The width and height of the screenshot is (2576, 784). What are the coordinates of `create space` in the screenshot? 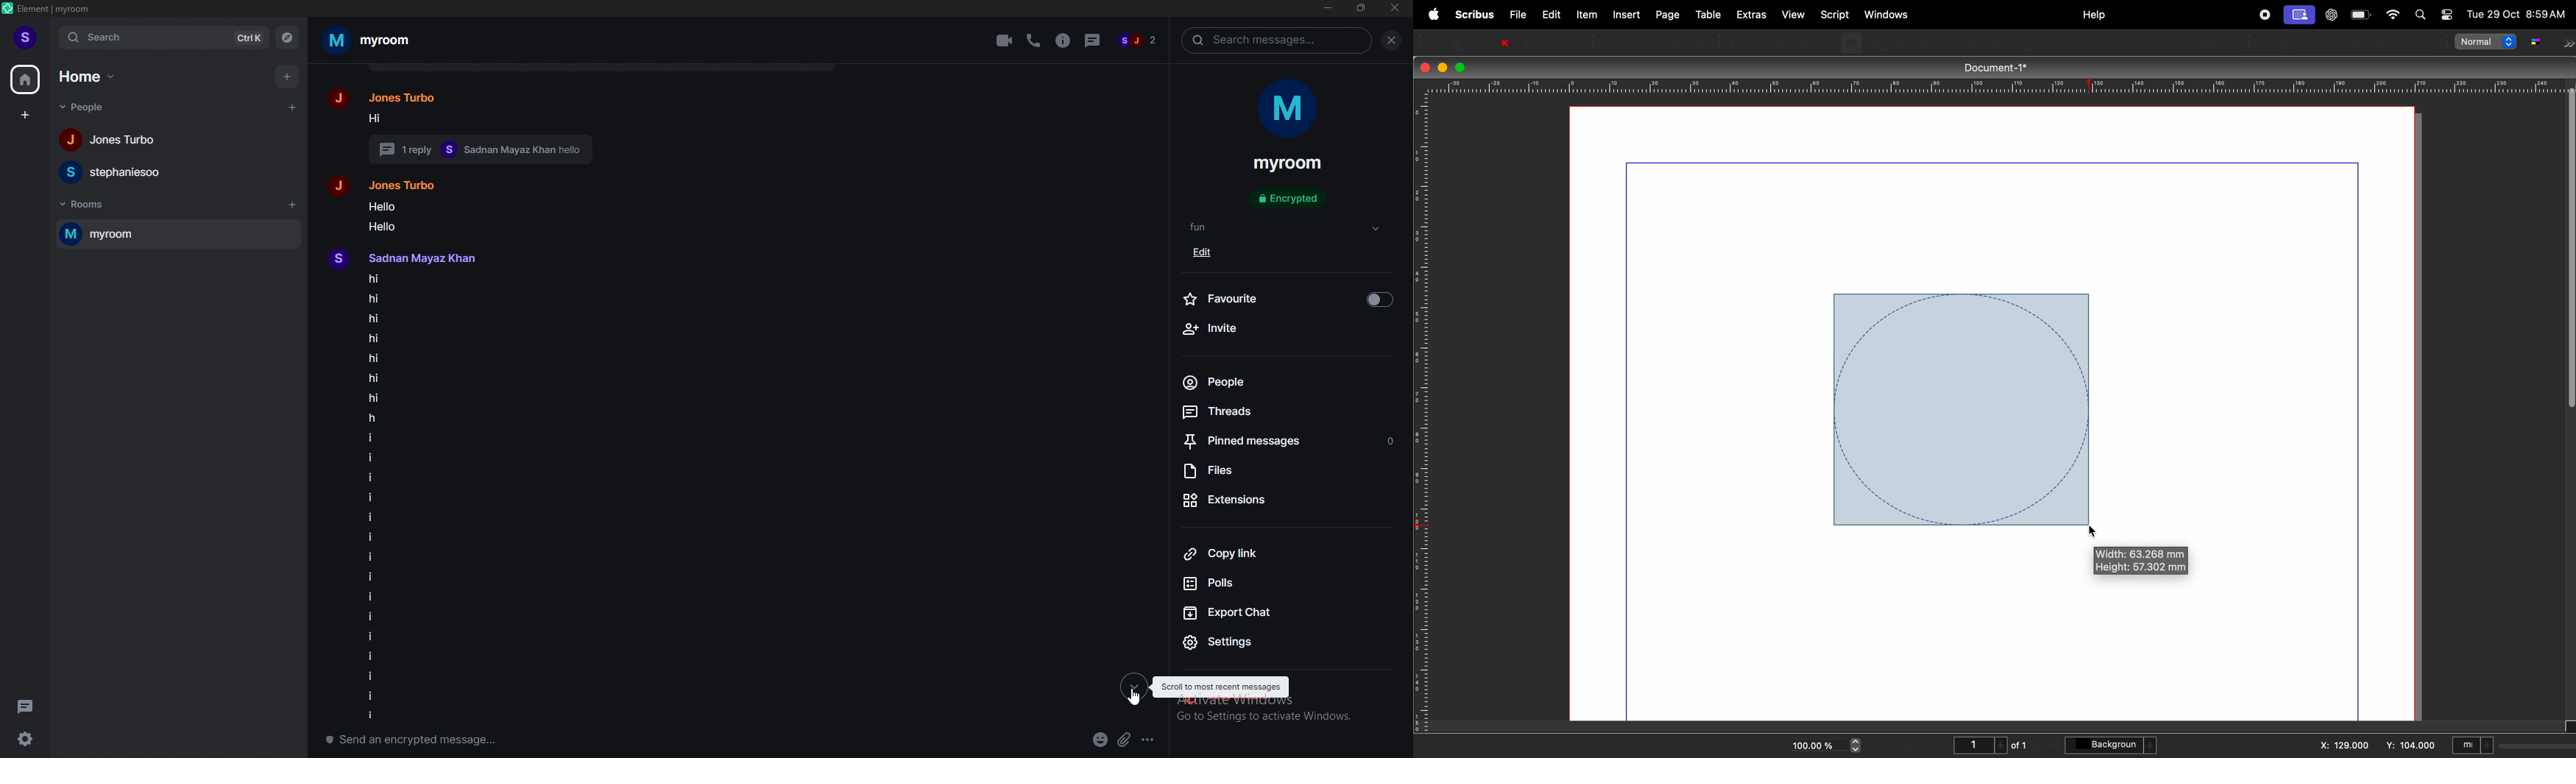 It's located at (27, 115).